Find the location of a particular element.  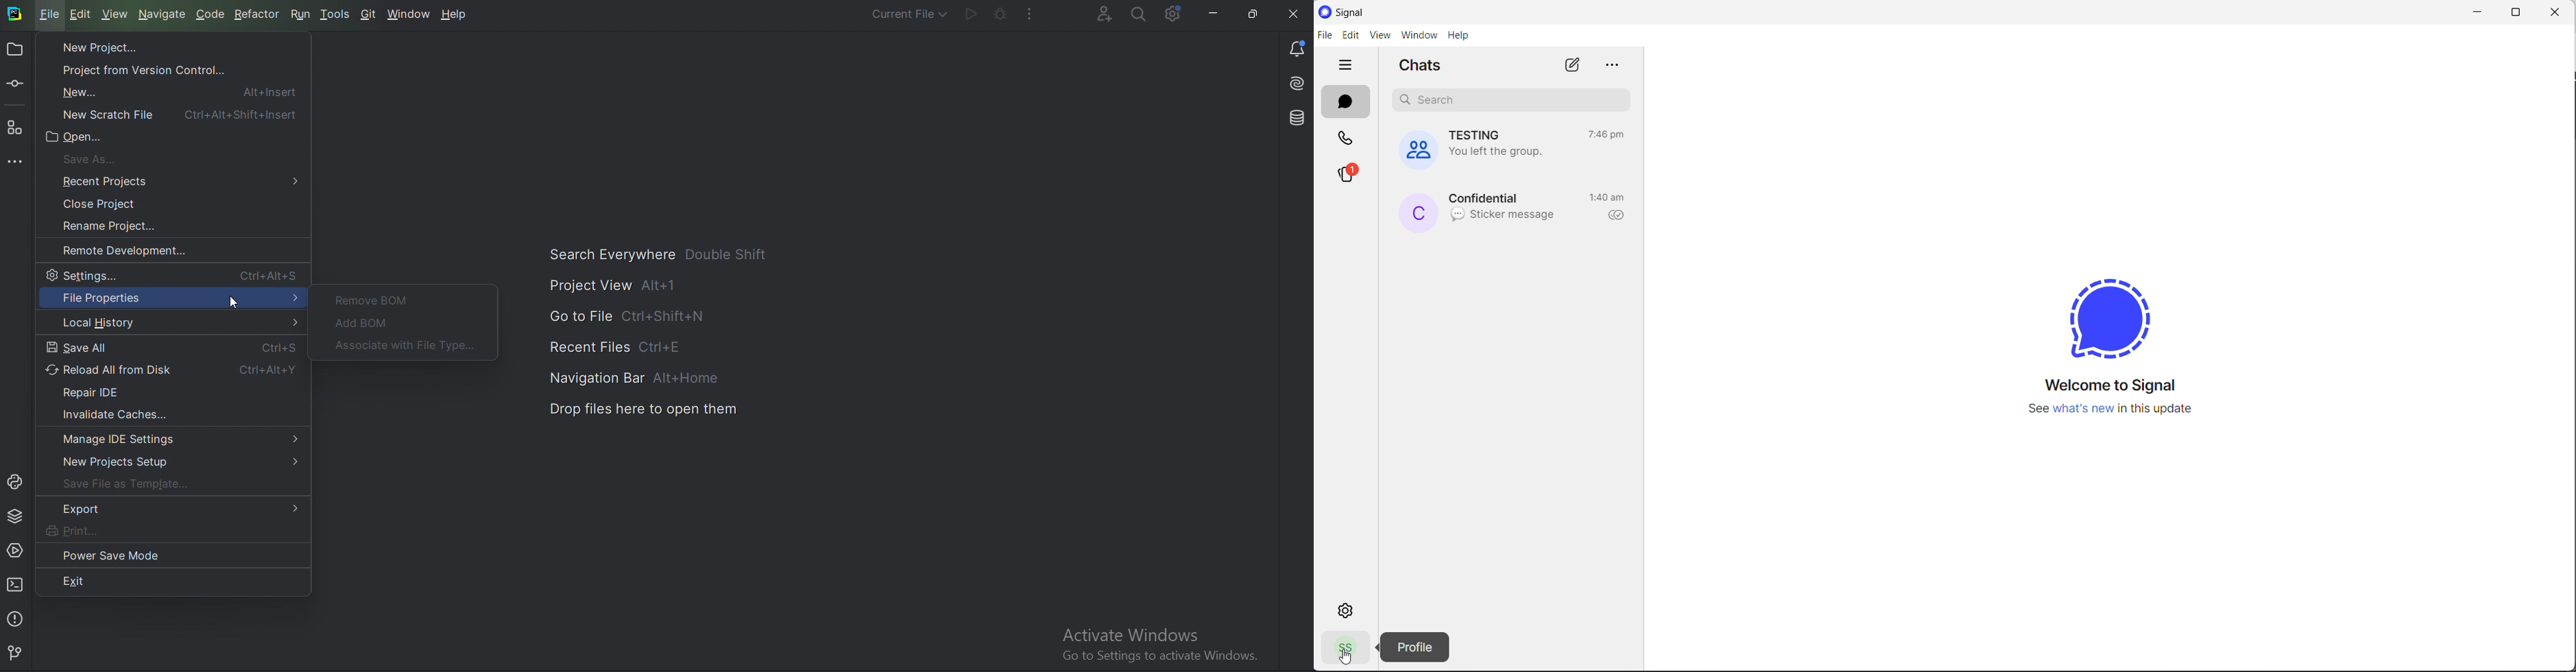

FILE is located at coordinates (1324, 35).